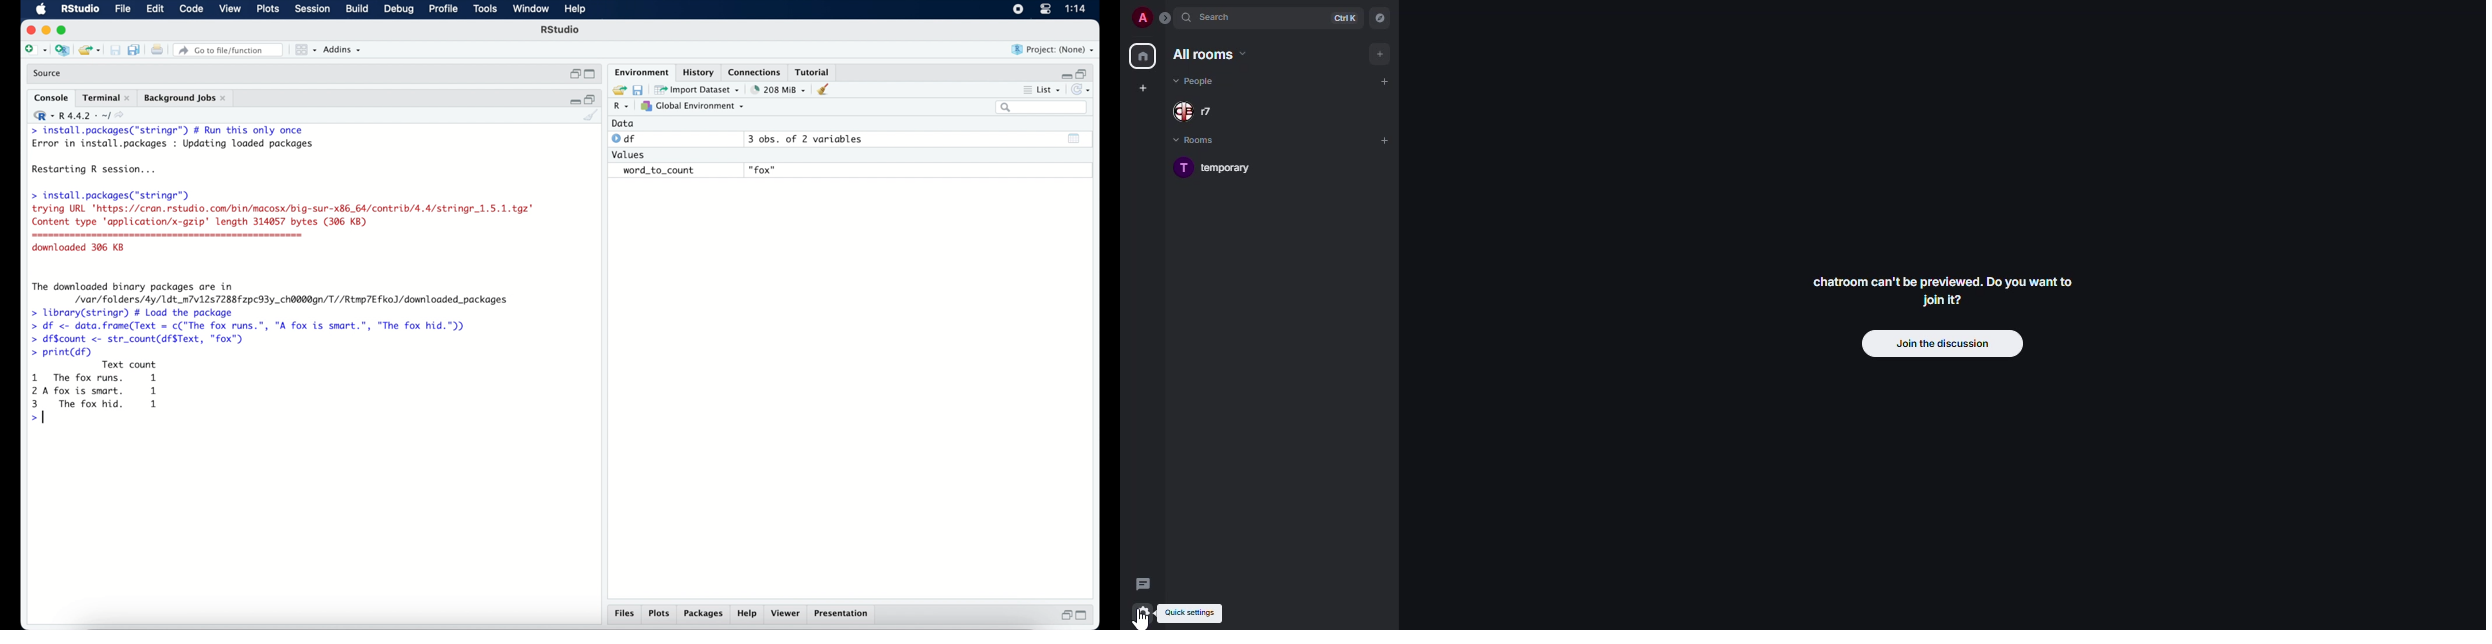  I want to click on debug, so click(400, 10).